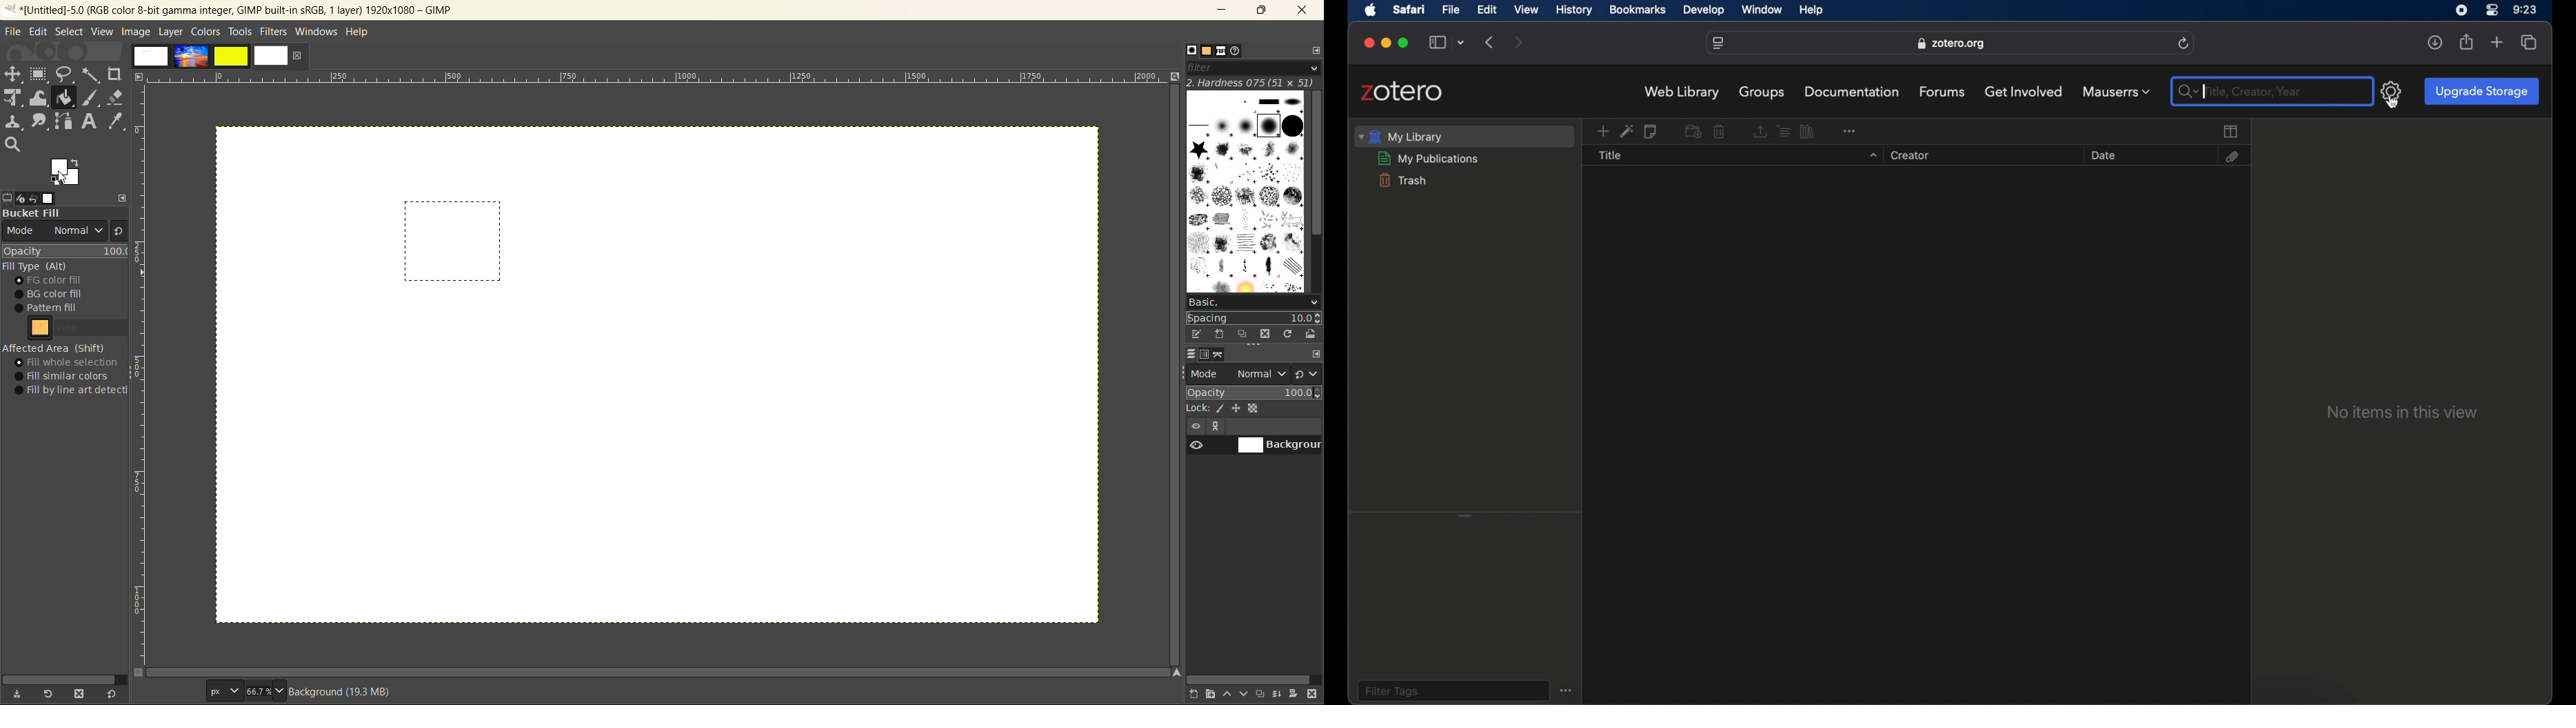 The height and width of the screenshot is (728, 2576). I want to click on downloads, so click(2435, 42).